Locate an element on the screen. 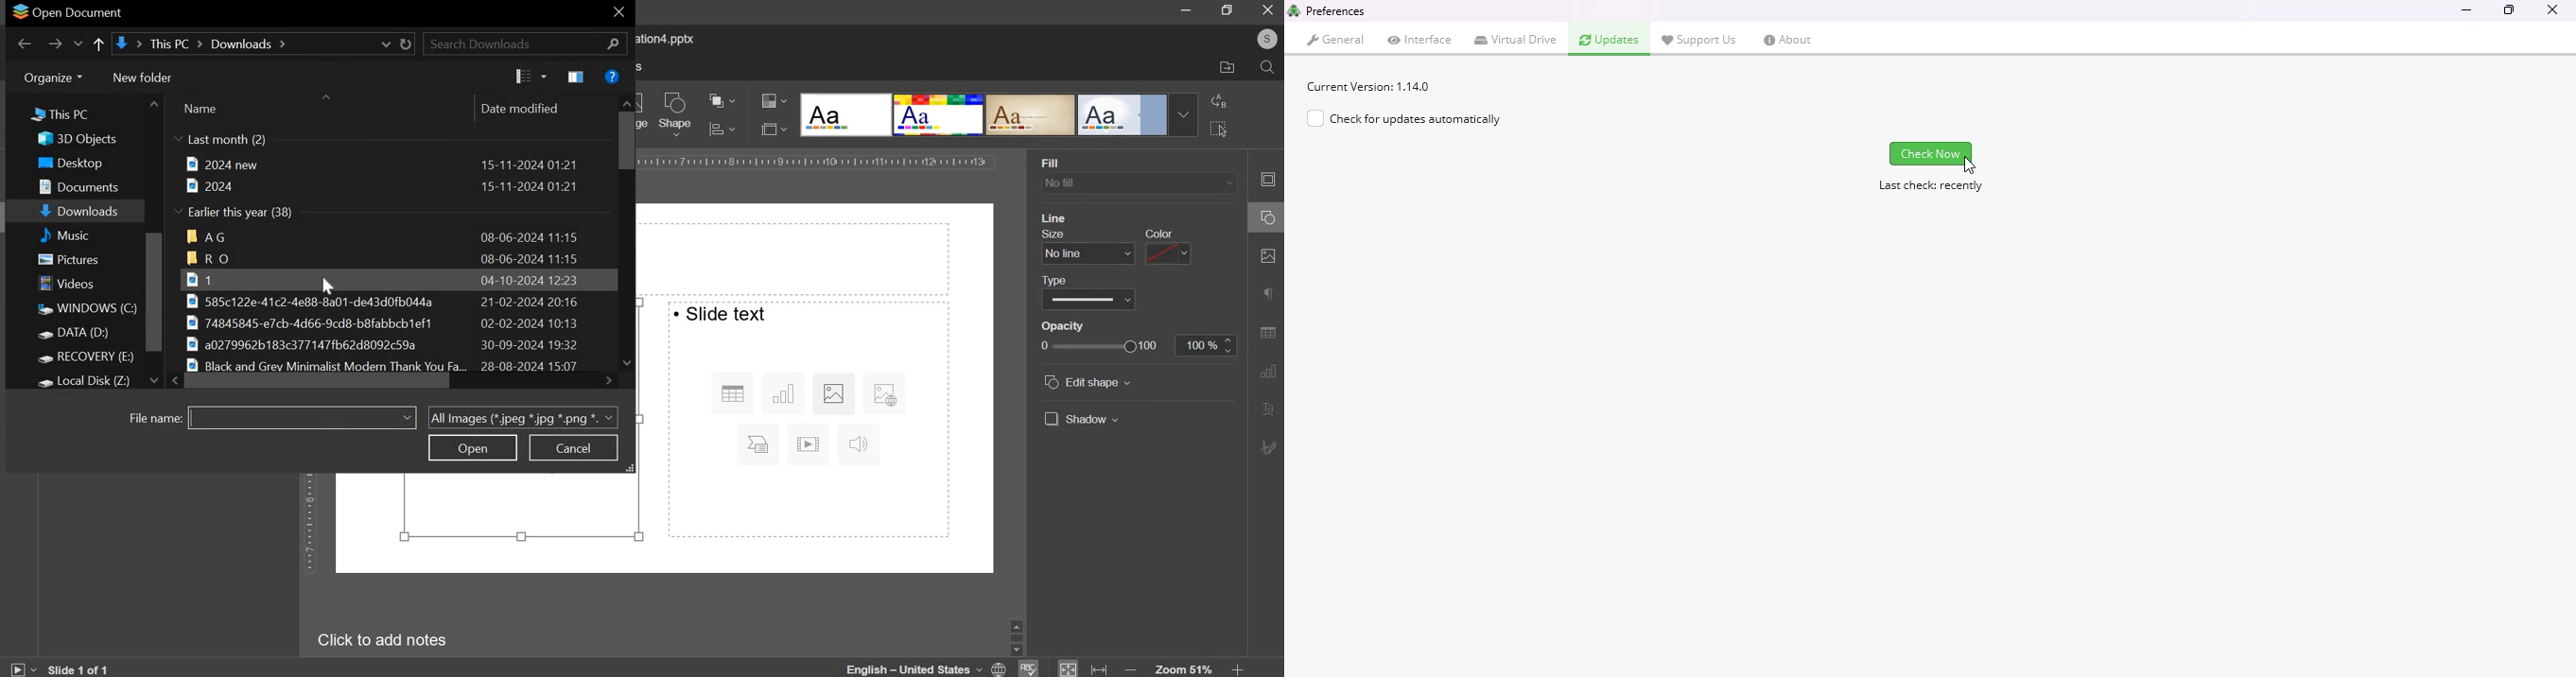 This screenshot has width=2576, height=700. line color is located at coordinates (1166, 253).